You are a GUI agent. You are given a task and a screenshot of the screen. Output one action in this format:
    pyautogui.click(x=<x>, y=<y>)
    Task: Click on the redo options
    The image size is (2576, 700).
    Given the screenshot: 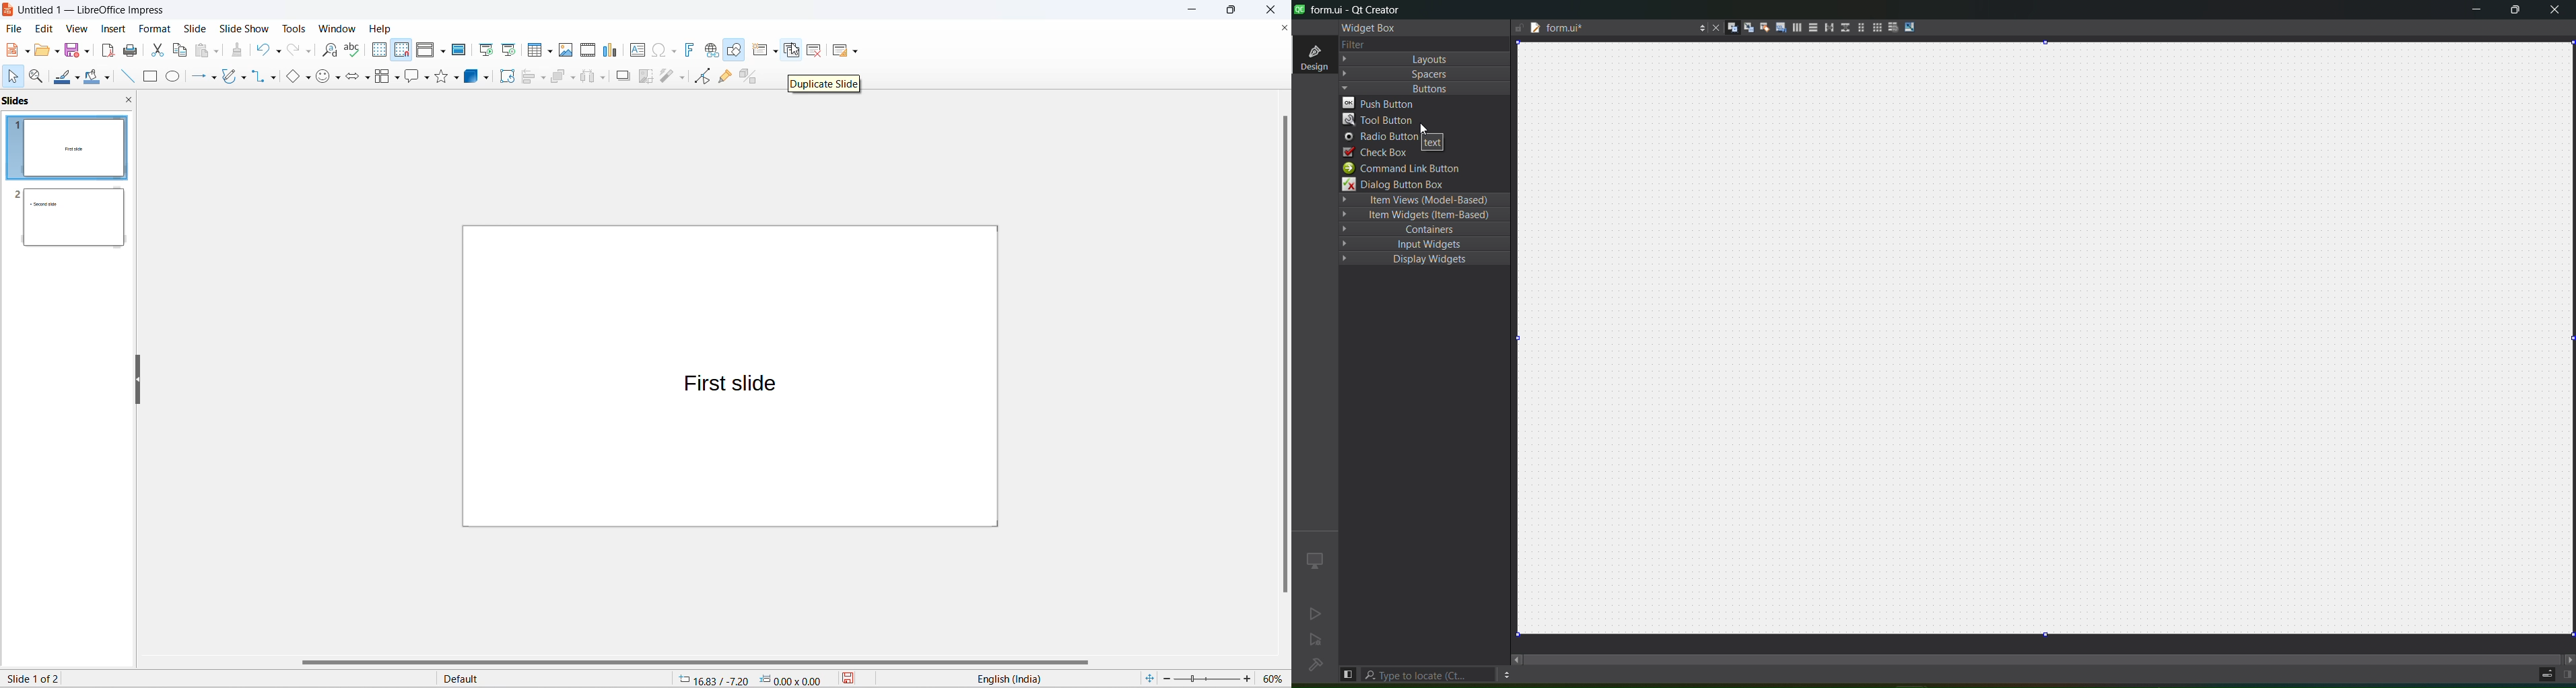 What is the action you would take?
    pyautogui.click(x=312, y=48)
    